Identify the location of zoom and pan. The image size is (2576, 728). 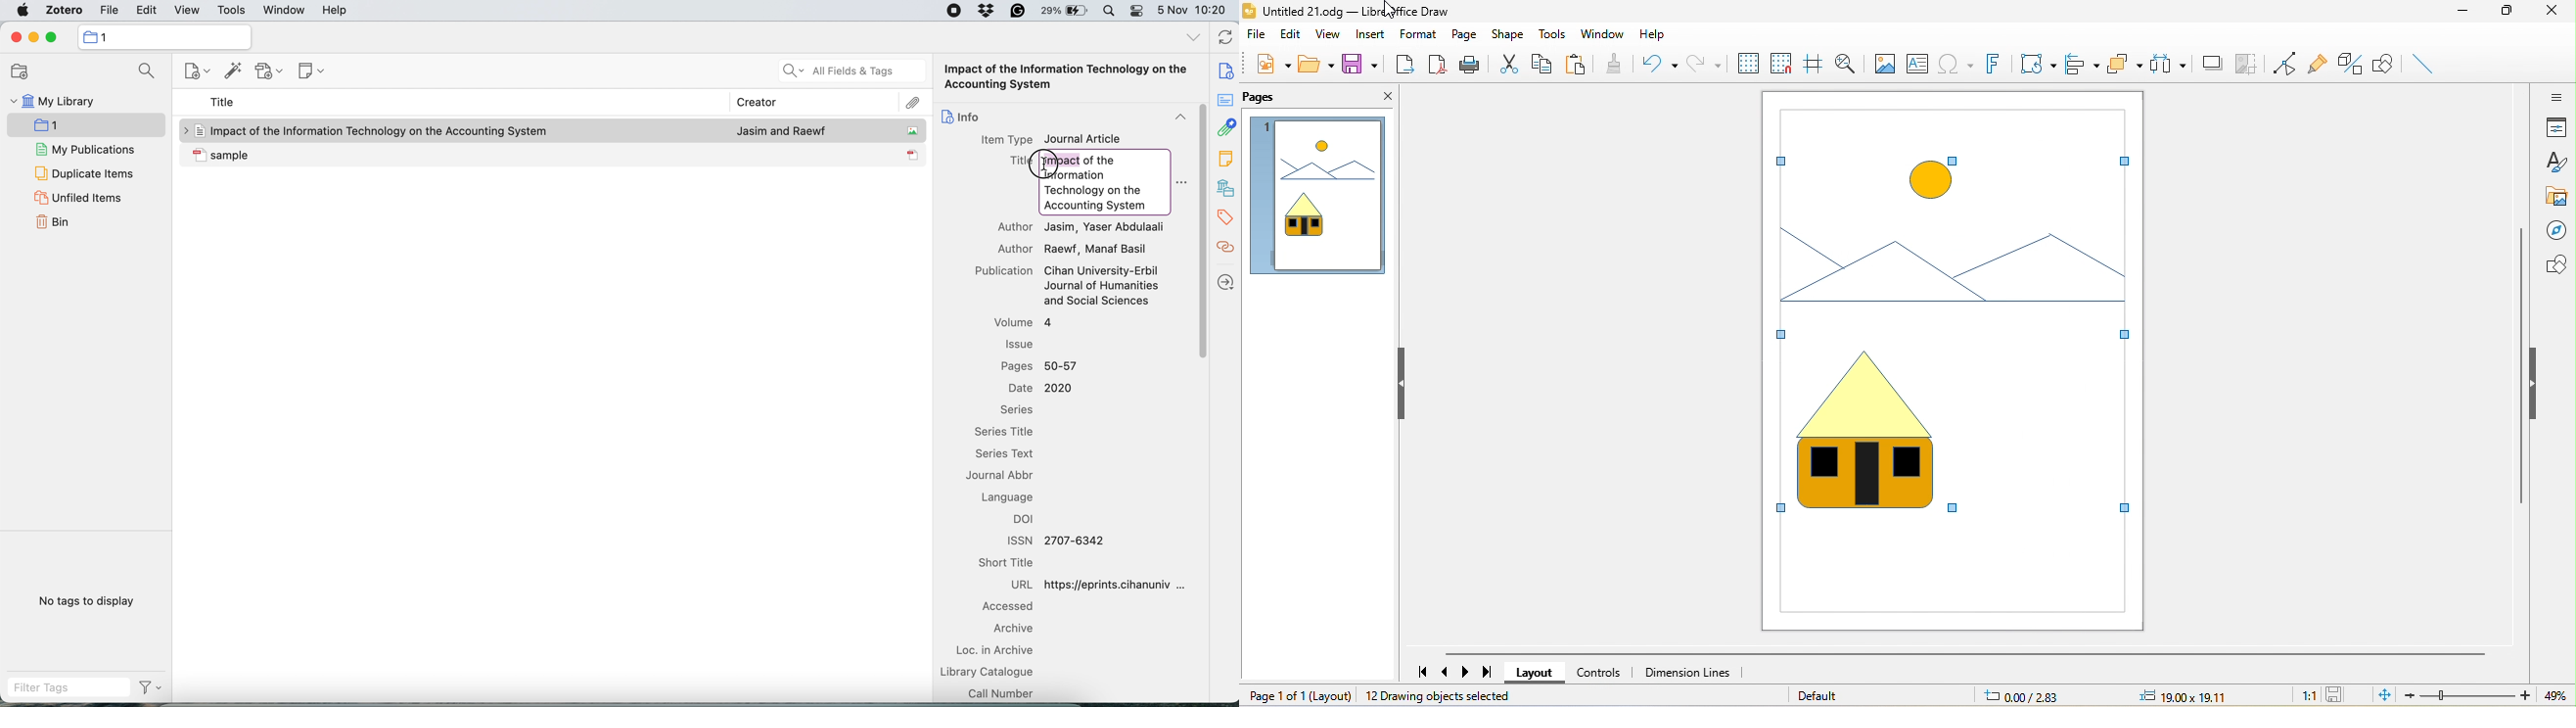
(1846, 62).